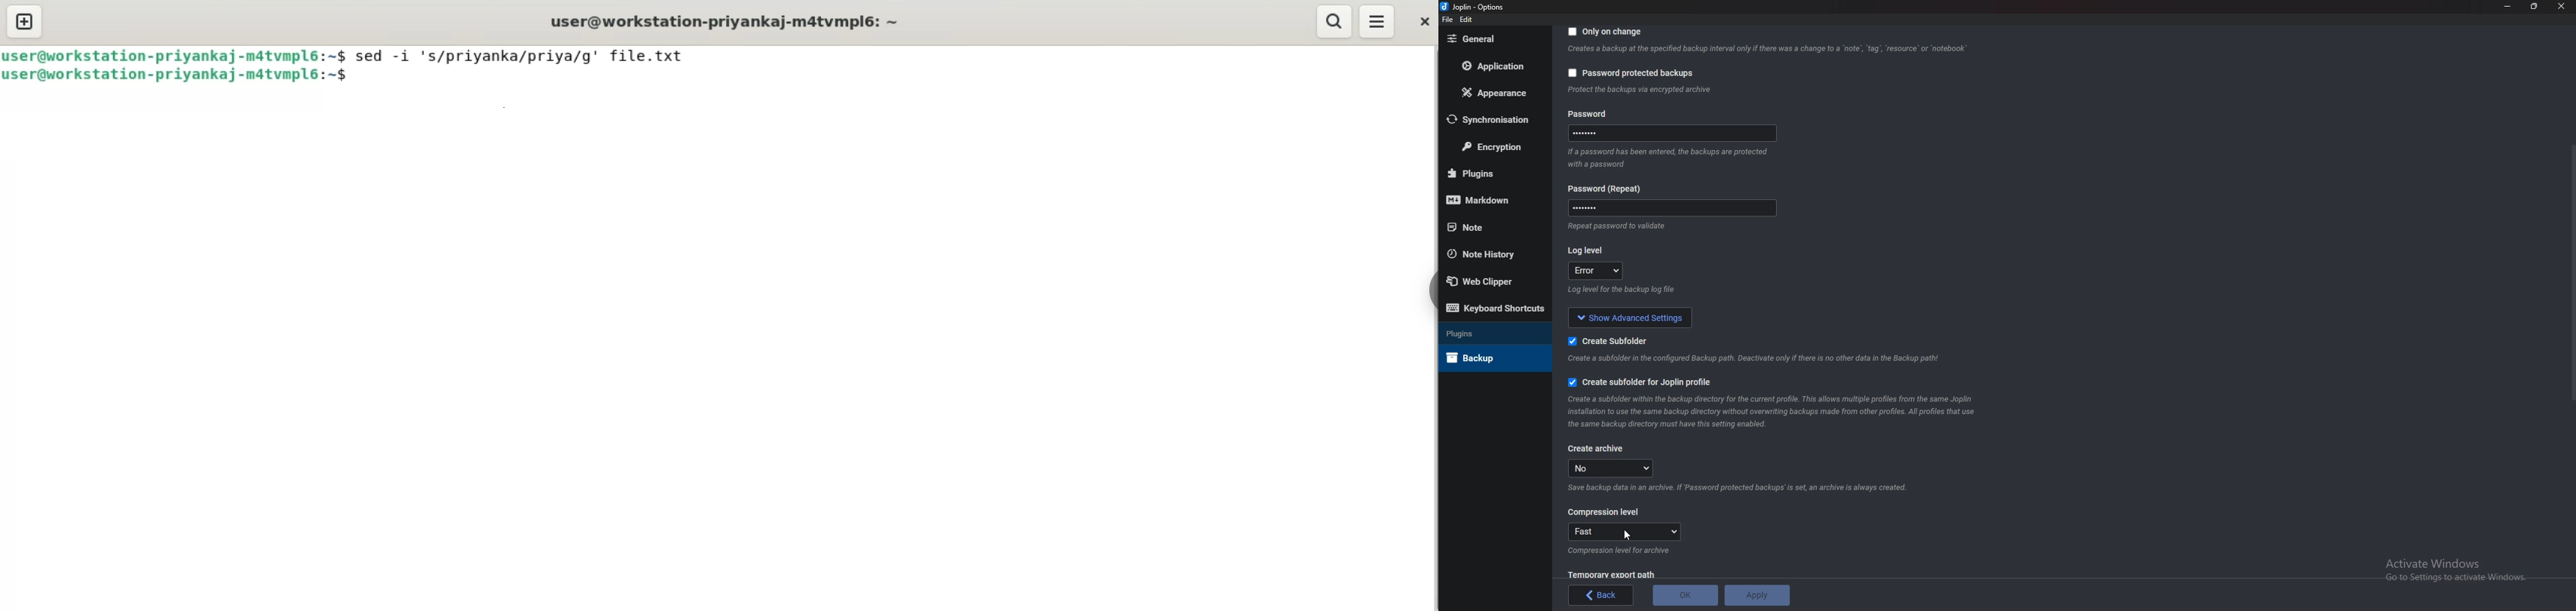 The image size is (2576, 616). Describe the element at coordinates (1620, 551) in the screenshot. I see `Info` at that location.